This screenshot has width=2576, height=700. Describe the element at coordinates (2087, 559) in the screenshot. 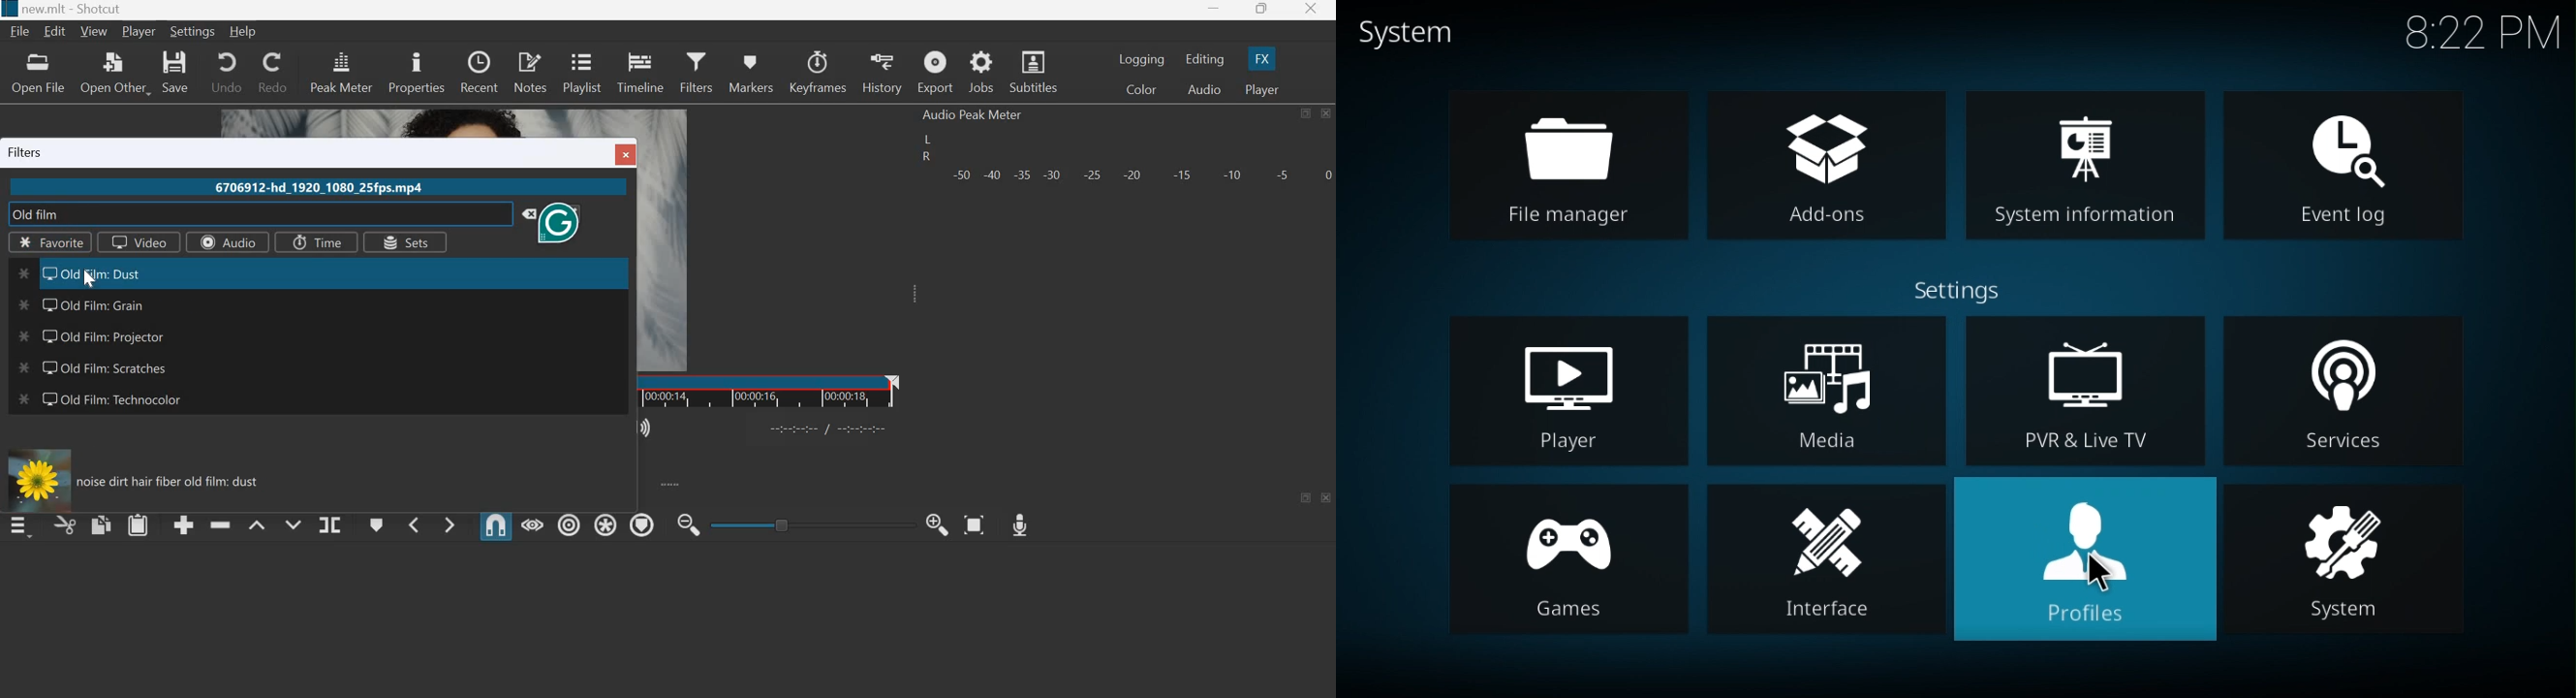

I see `profiles` at that location.